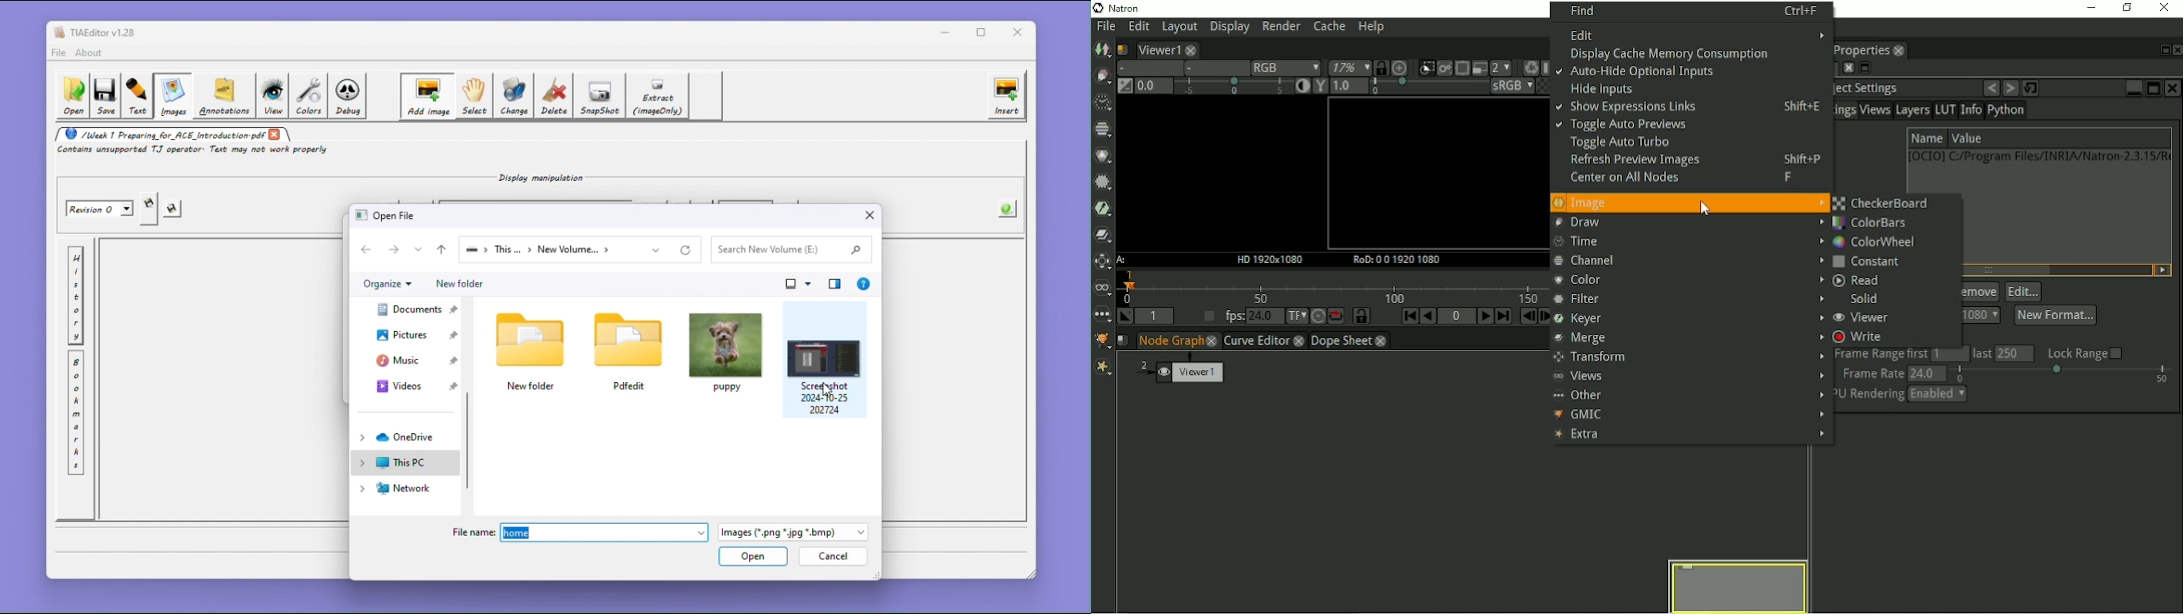 The height and width of the screenshot is (616, 2184). I want to click on Float pane, so click(1865, 69).